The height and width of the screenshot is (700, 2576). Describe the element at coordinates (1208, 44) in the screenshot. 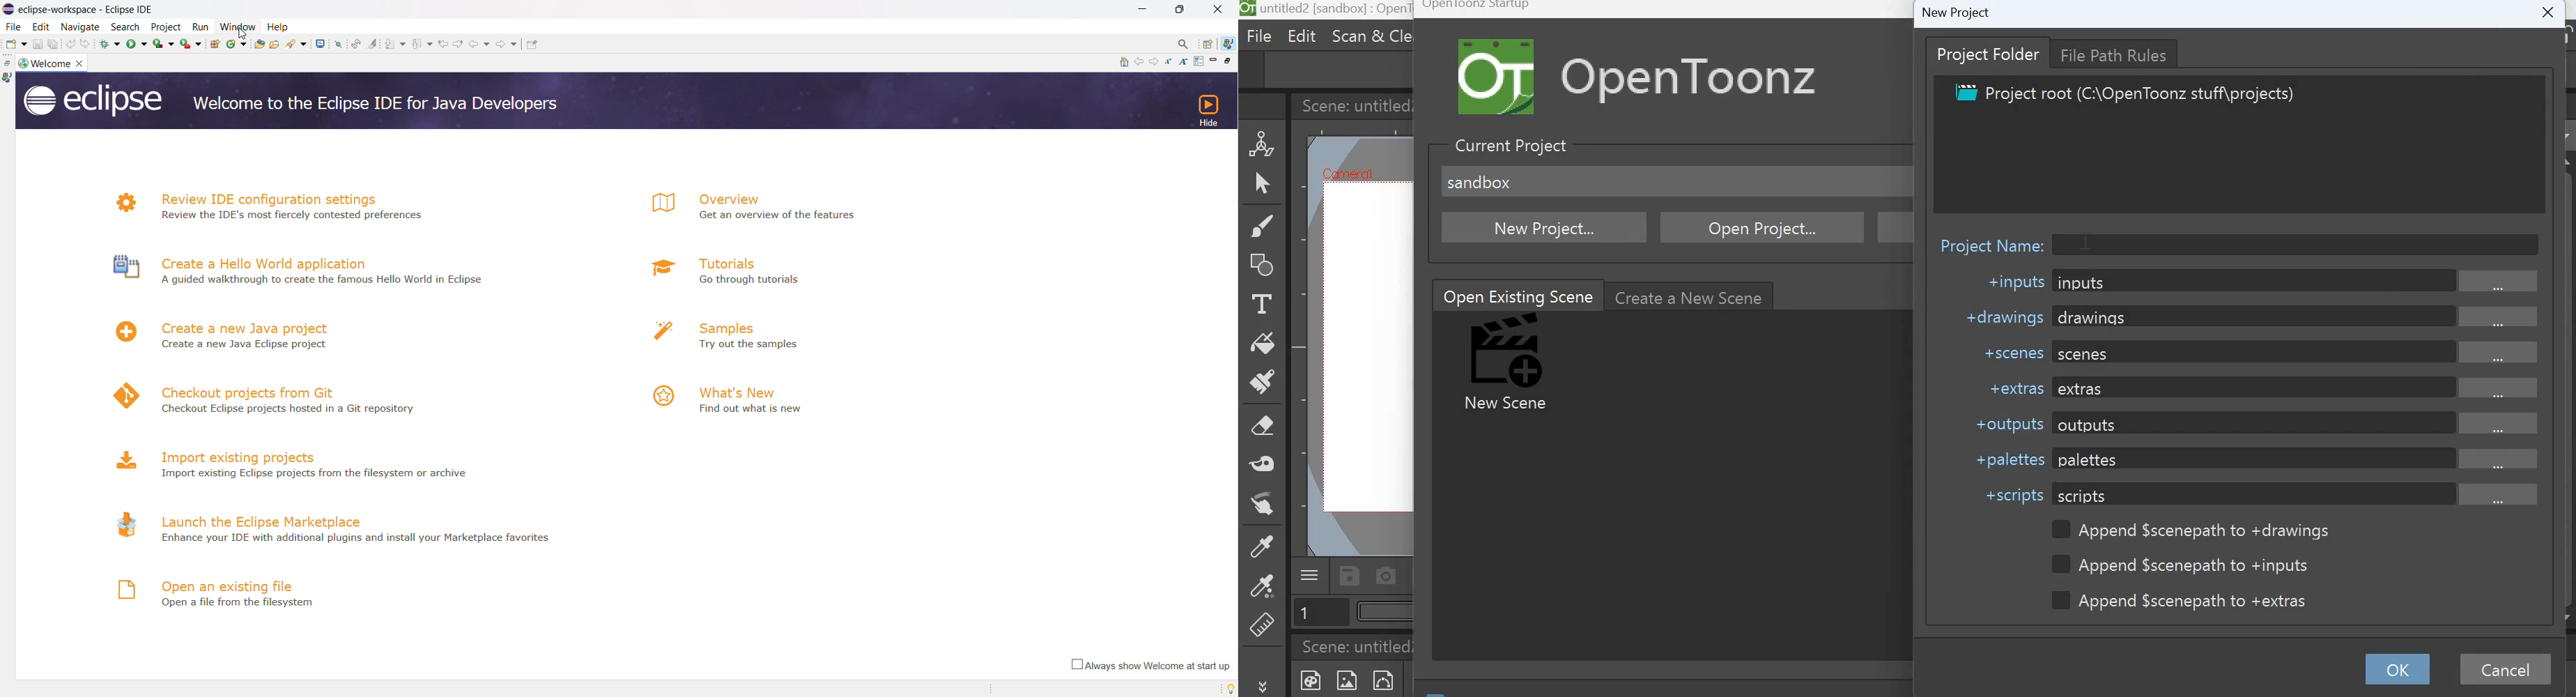

I see `open perspectives` at that location.